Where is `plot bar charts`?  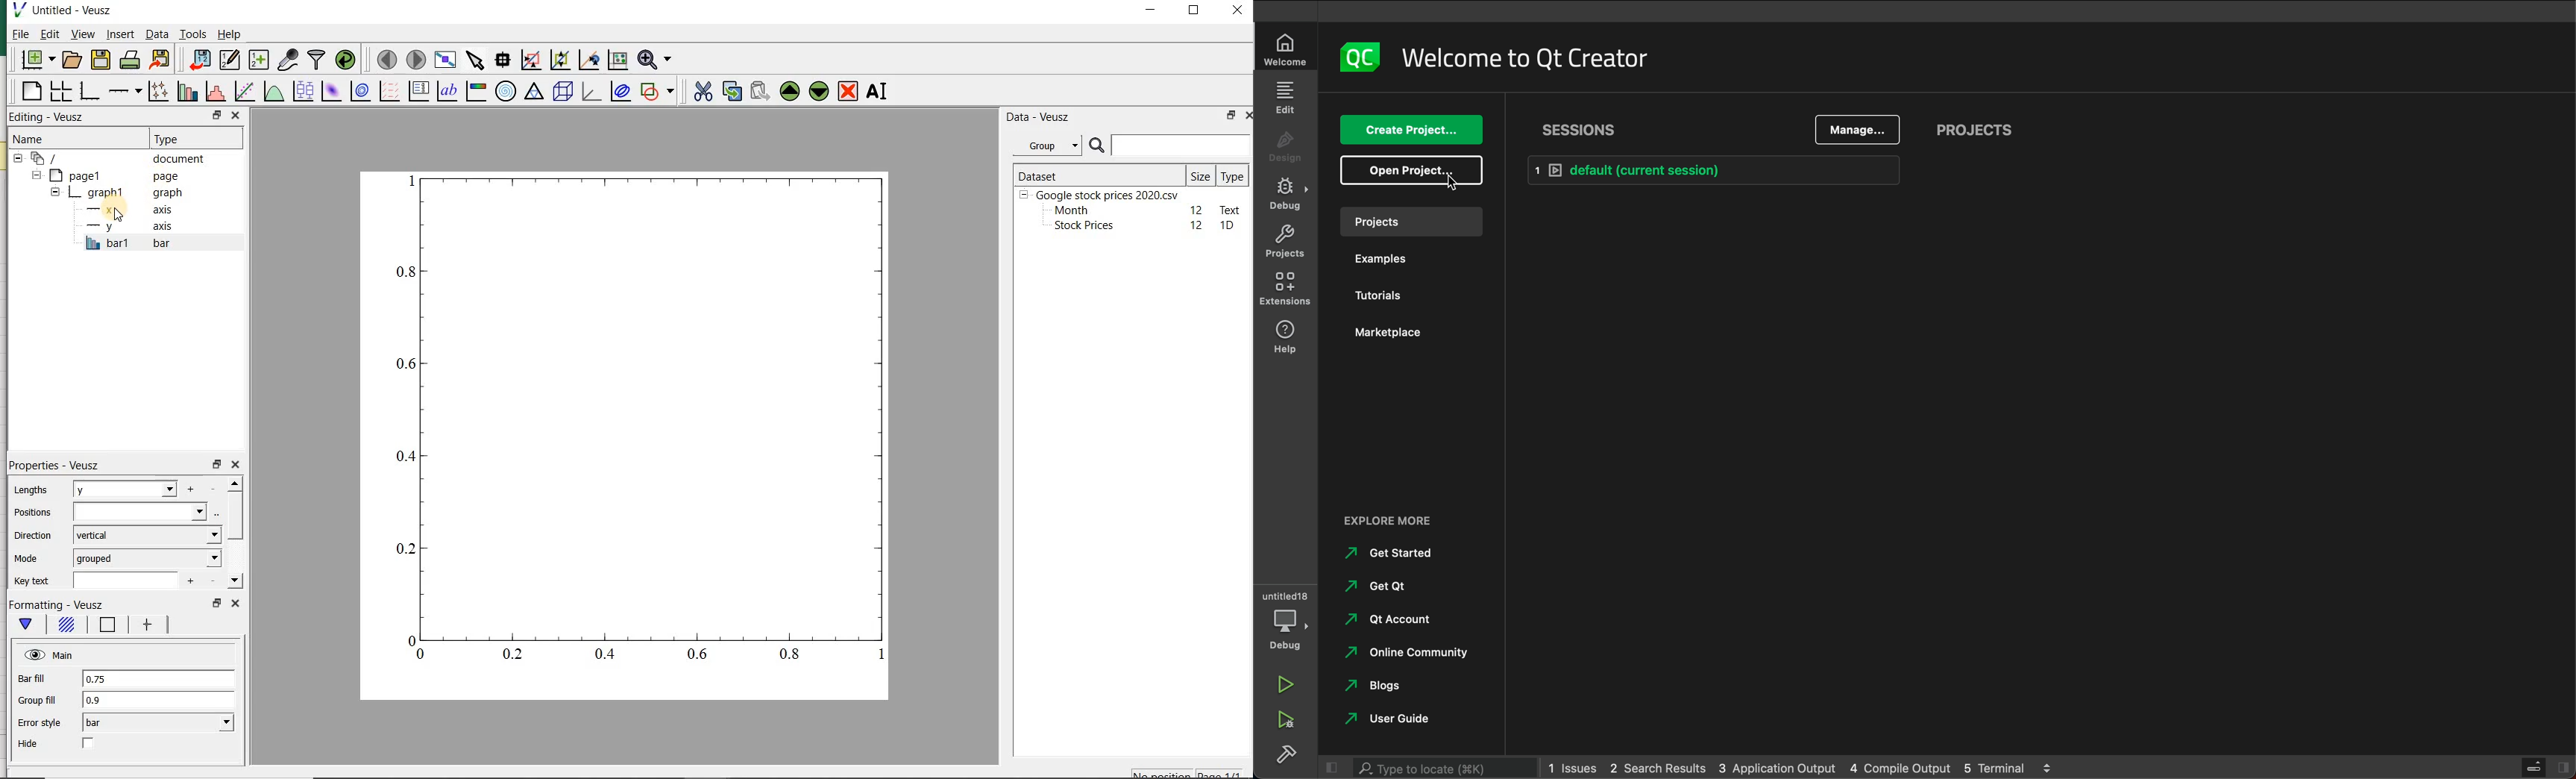 plot bar charts is located at coordinates (185, 93).